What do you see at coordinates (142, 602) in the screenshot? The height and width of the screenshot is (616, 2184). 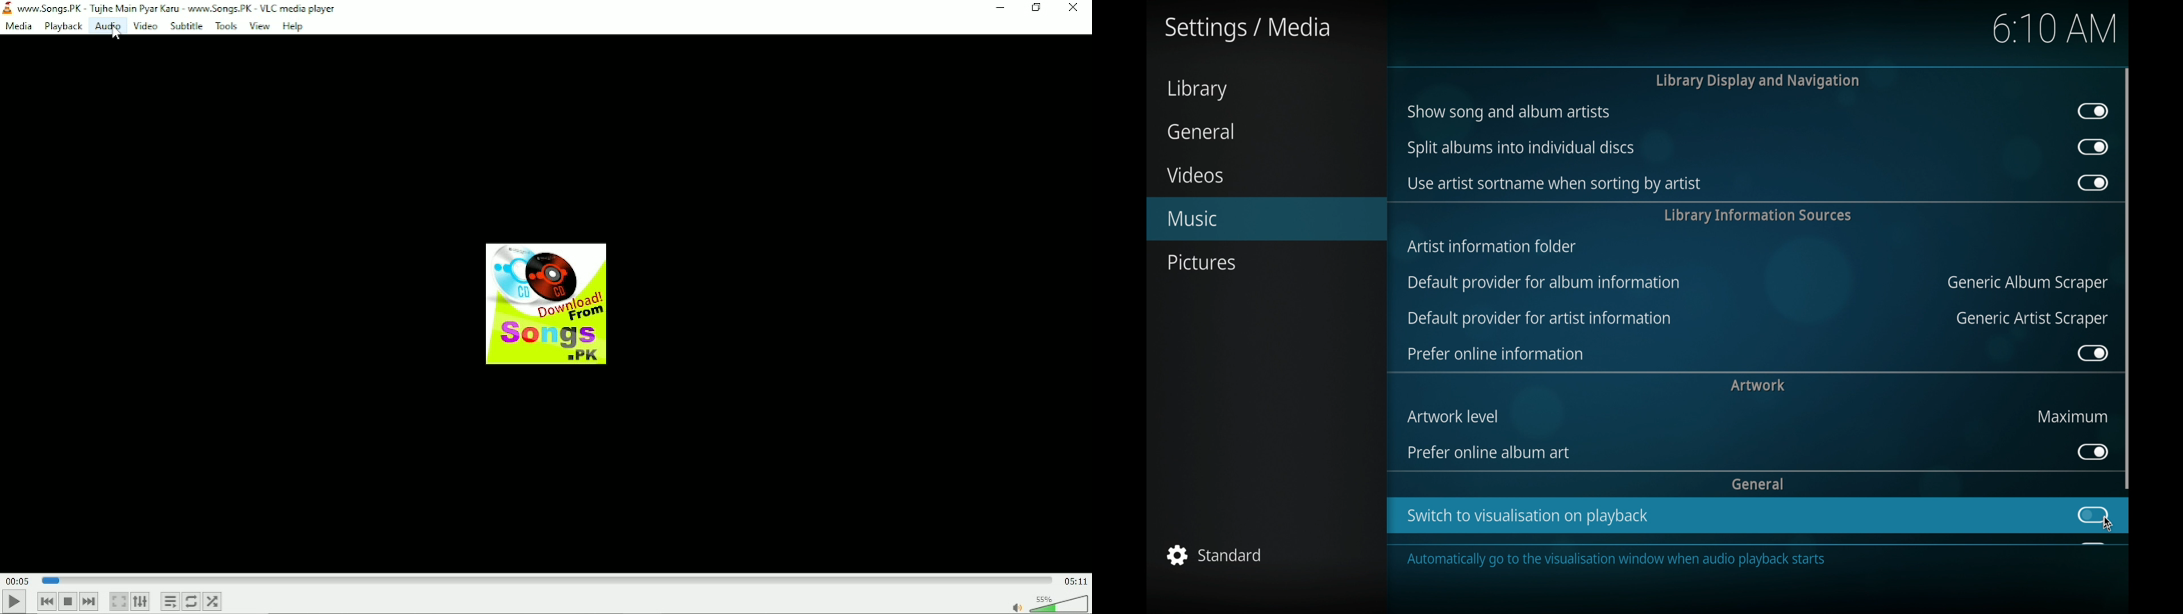 I see `Show extended settings` at bounding box center [142, 602].